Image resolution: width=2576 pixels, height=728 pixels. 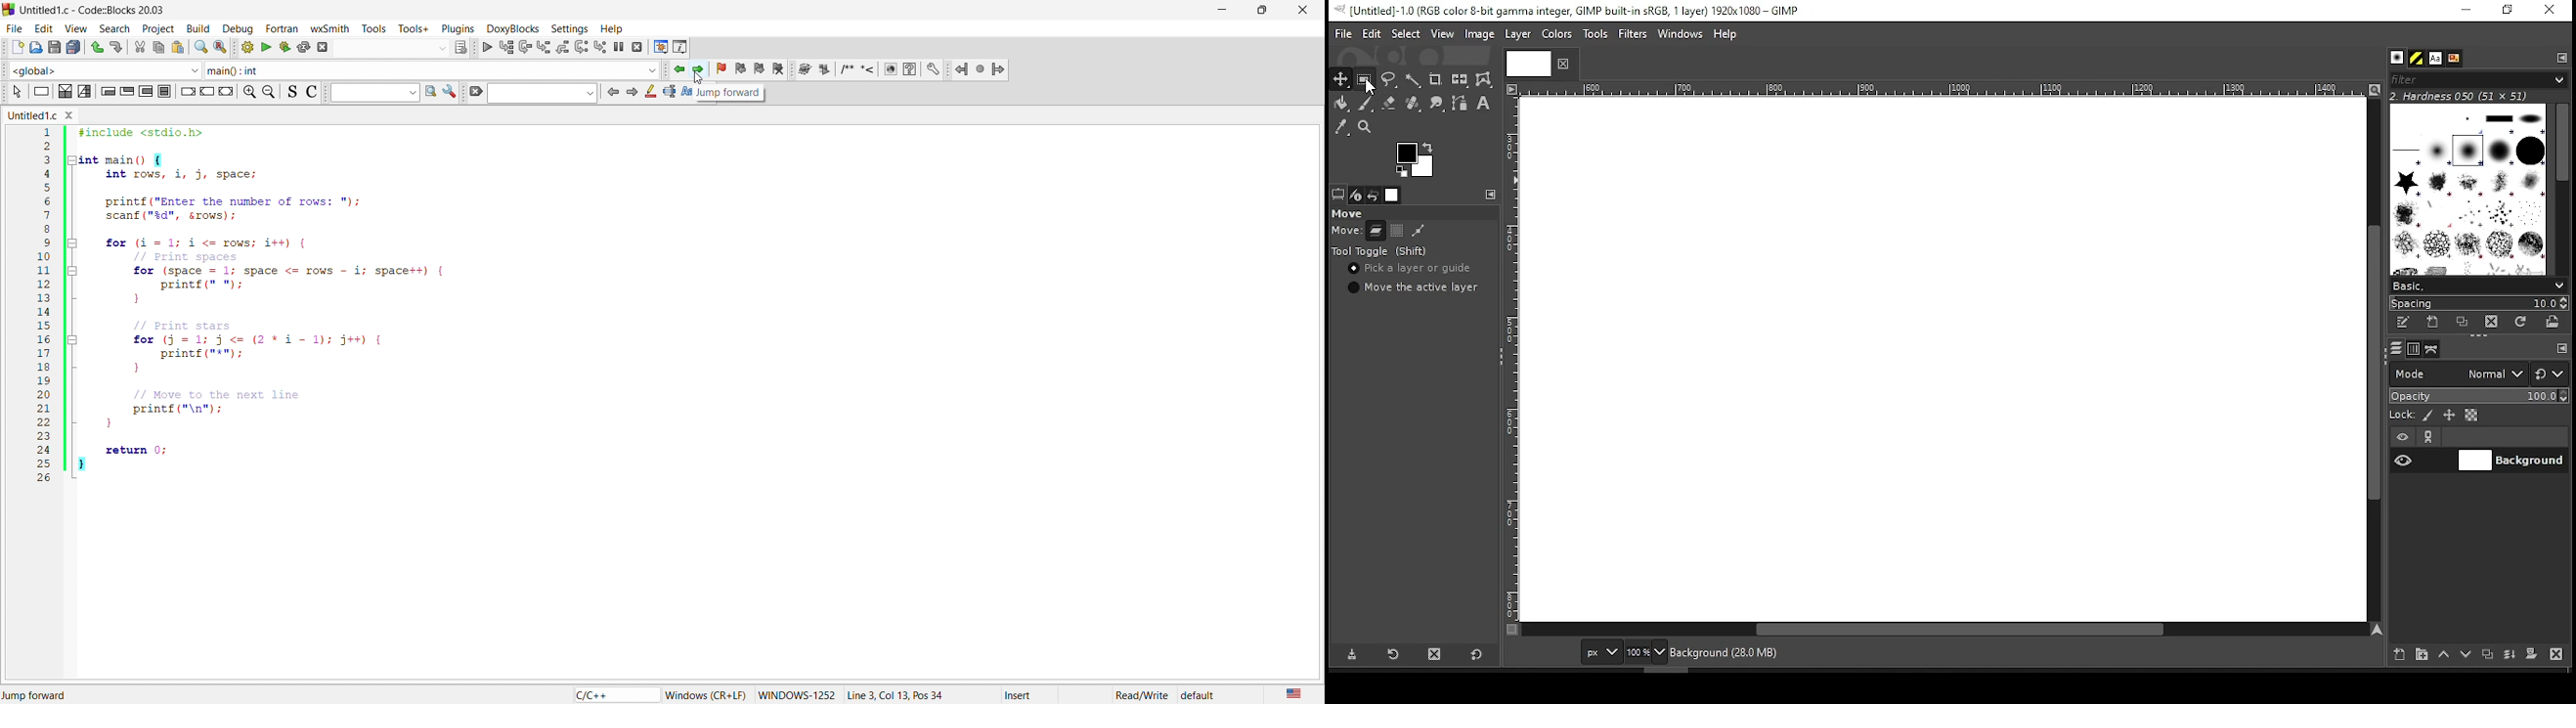 What do you see at coordinates (302, 47) in the screenshot?
I see `rebuild` at bounding box center [302, 47].